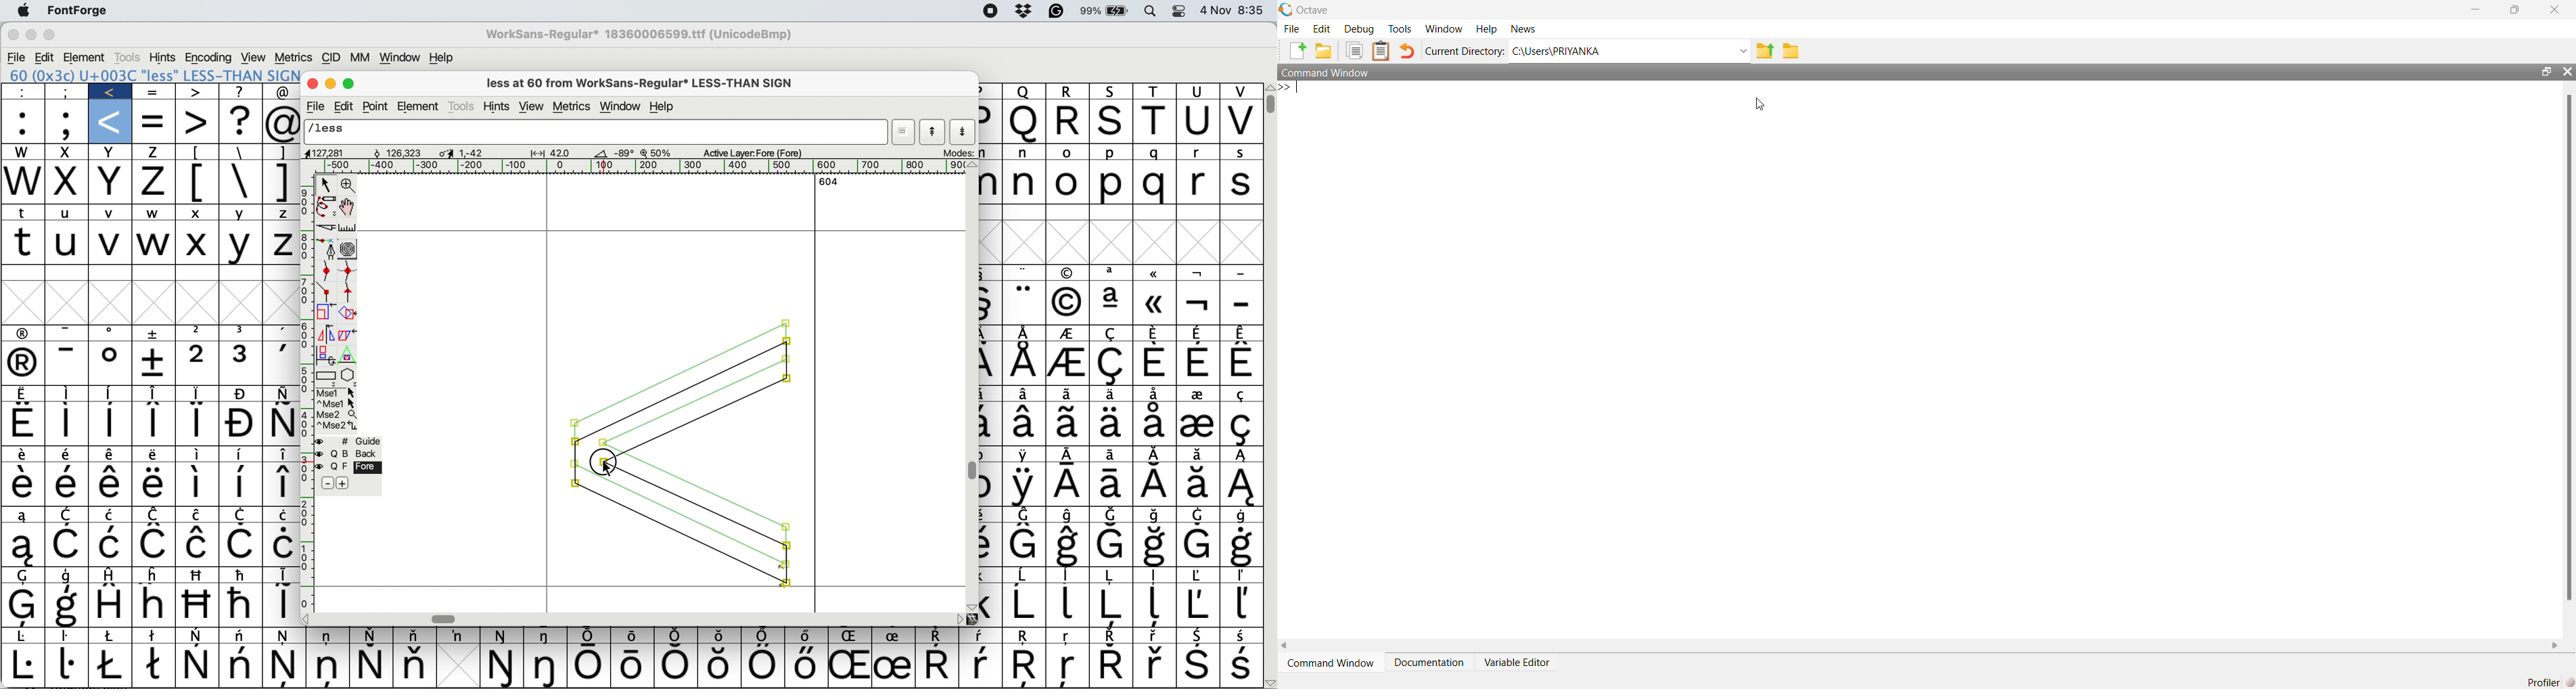 The image size is (2576, 700). What do you see at coordinates (1241, 153) in the screenshot?
I see `s` at bounding box center [1241, 153].